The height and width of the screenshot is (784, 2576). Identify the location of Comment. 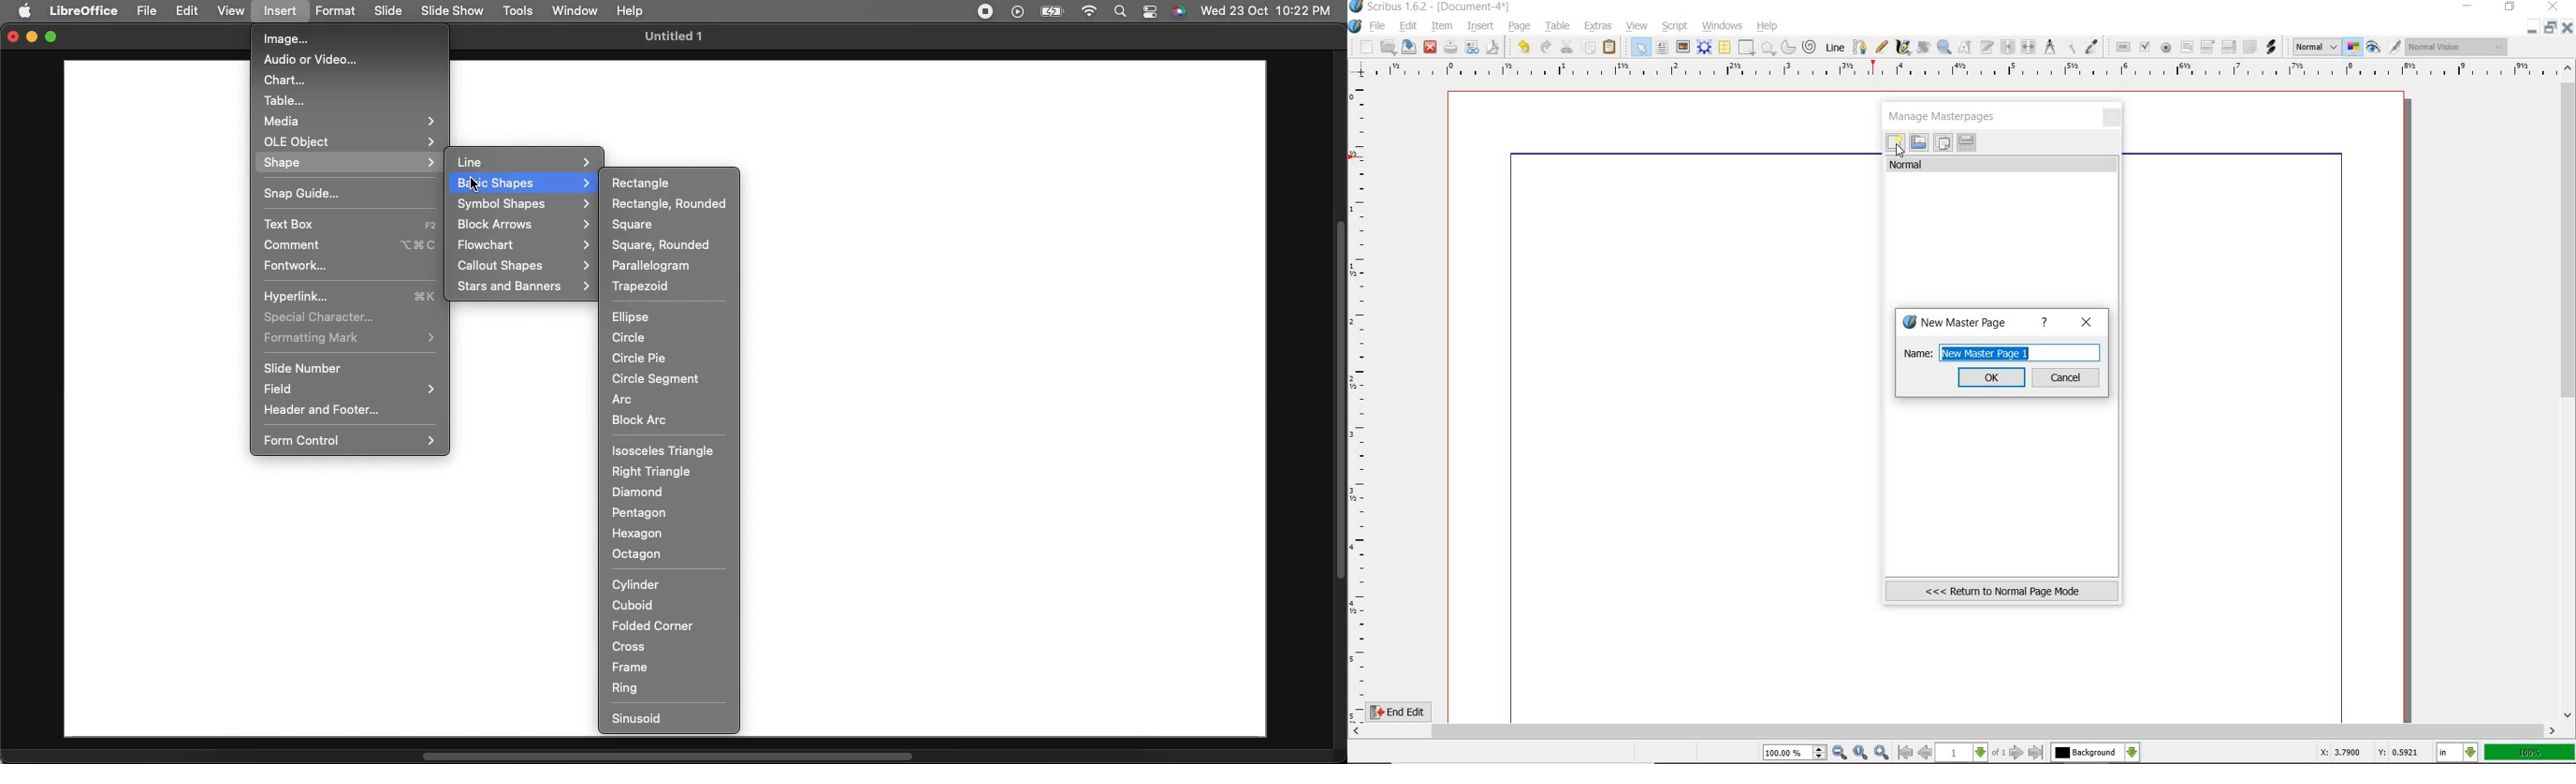
(353, 244).